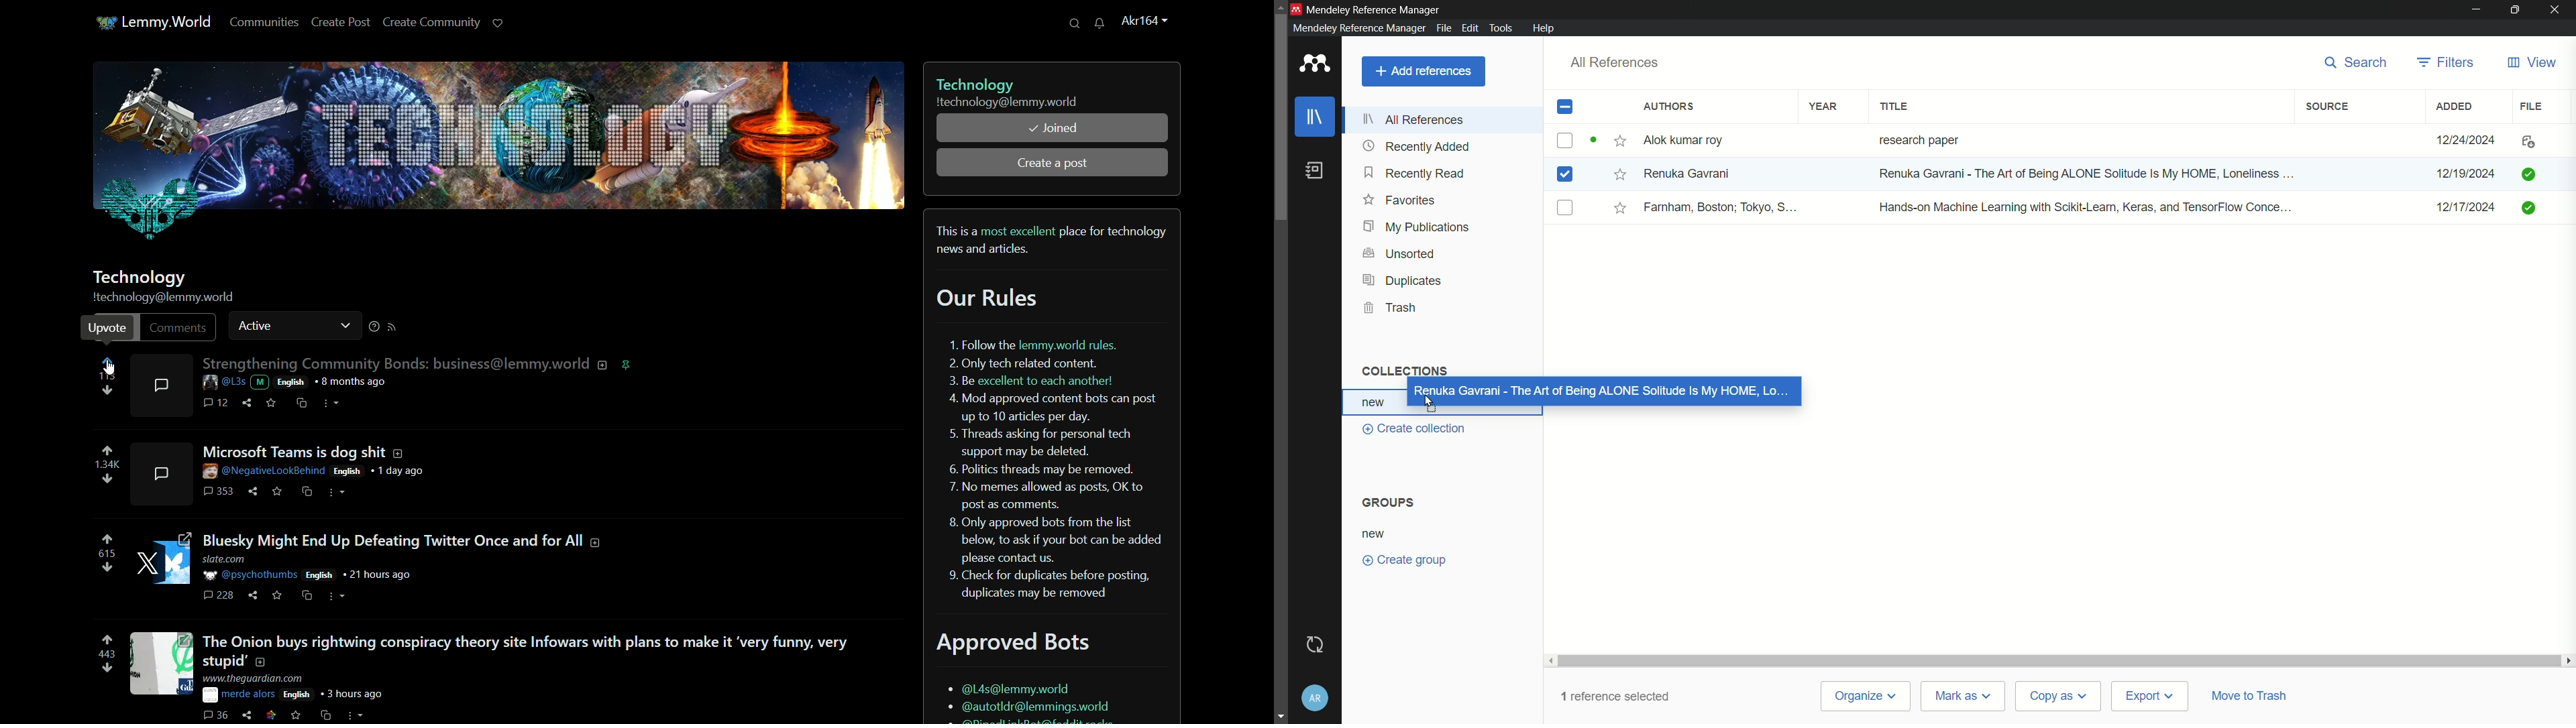  Describe the element at coordinates (1566, 107) in the screenshot. I see `check box` at that location.